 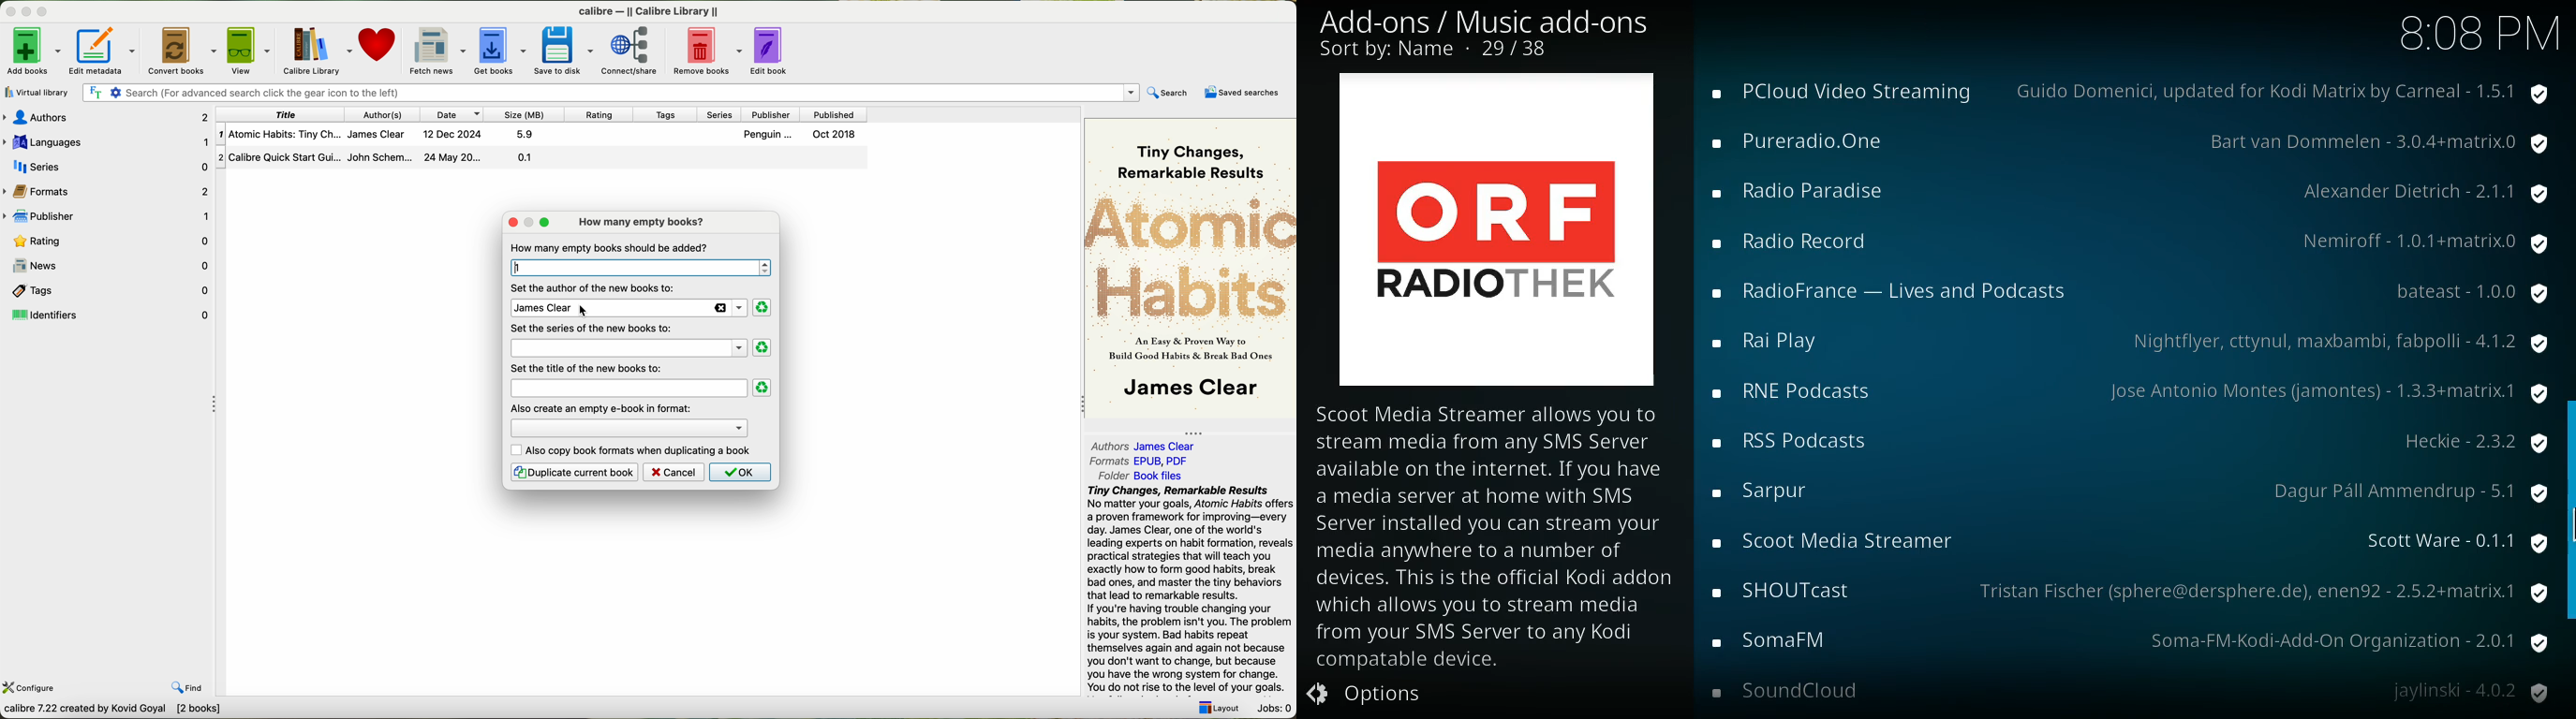 What do you see at coordinates (577, 316) in the screenshot?
I see `cursor` at bounding box center [577, 316].